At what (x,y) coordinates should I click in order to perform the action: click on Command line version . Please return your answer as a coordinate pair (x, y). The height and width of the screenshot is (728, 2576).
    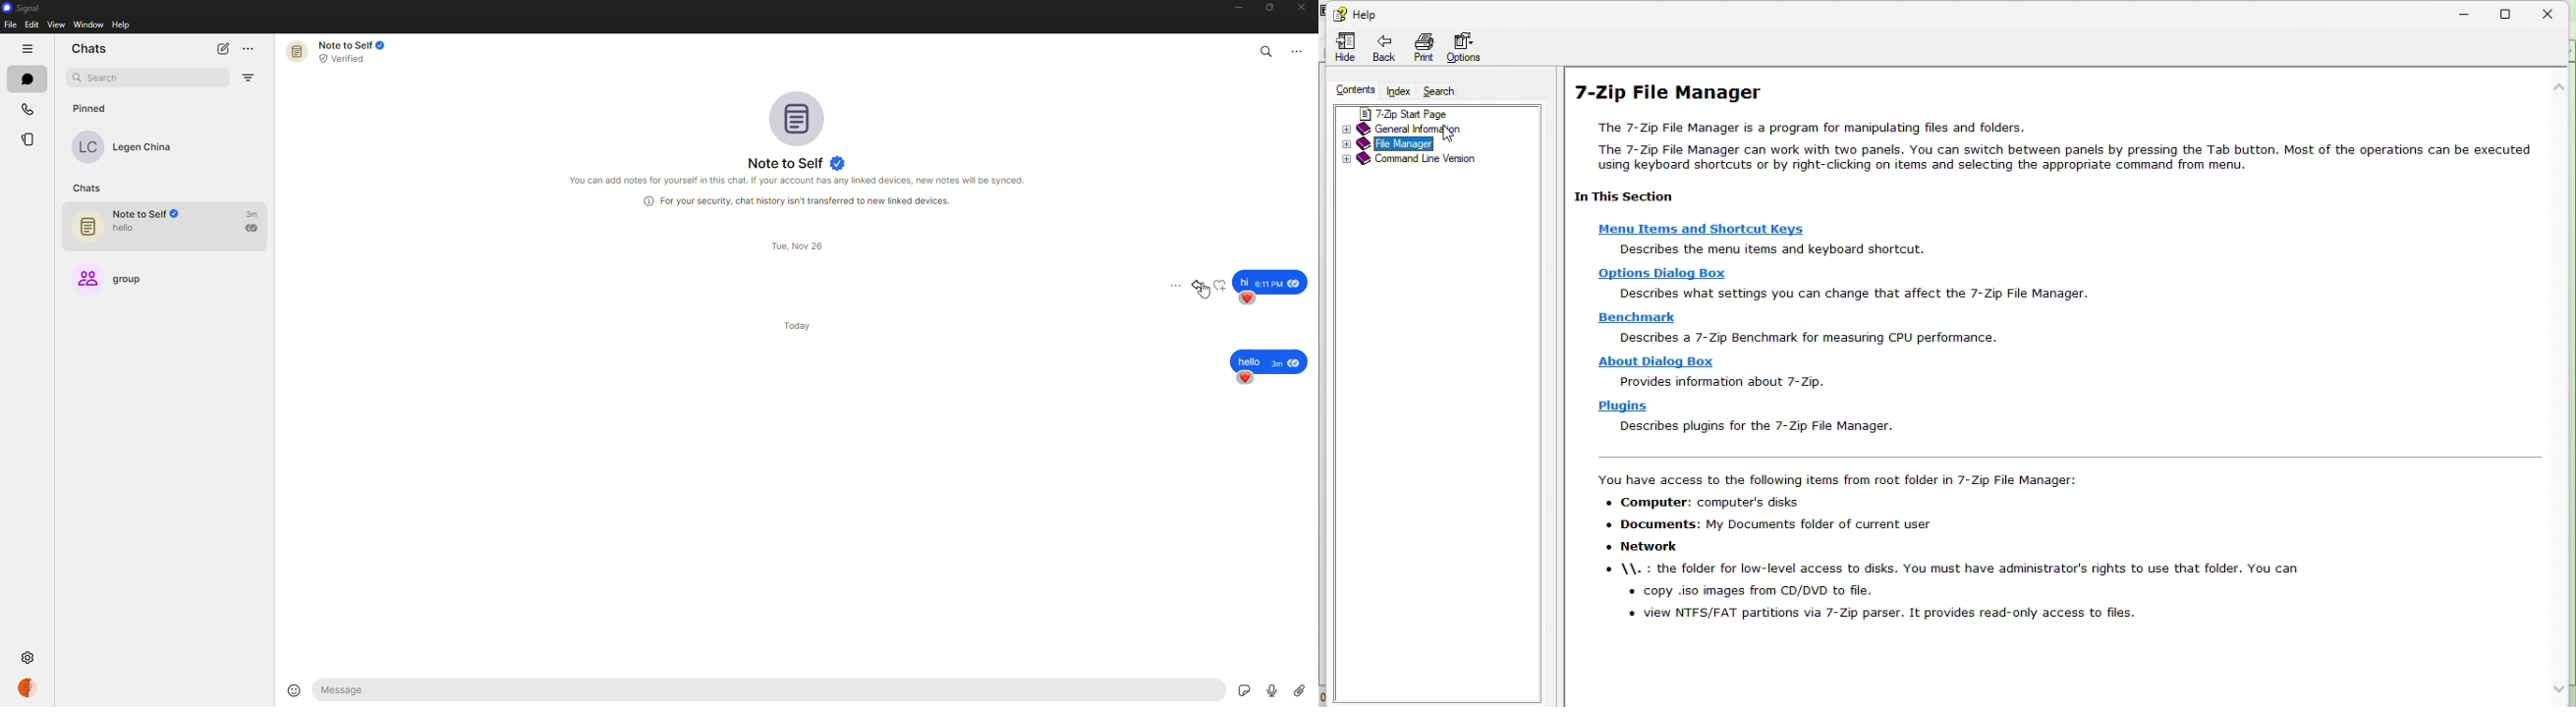
    Looking at the image, I should click on (1408, 163).